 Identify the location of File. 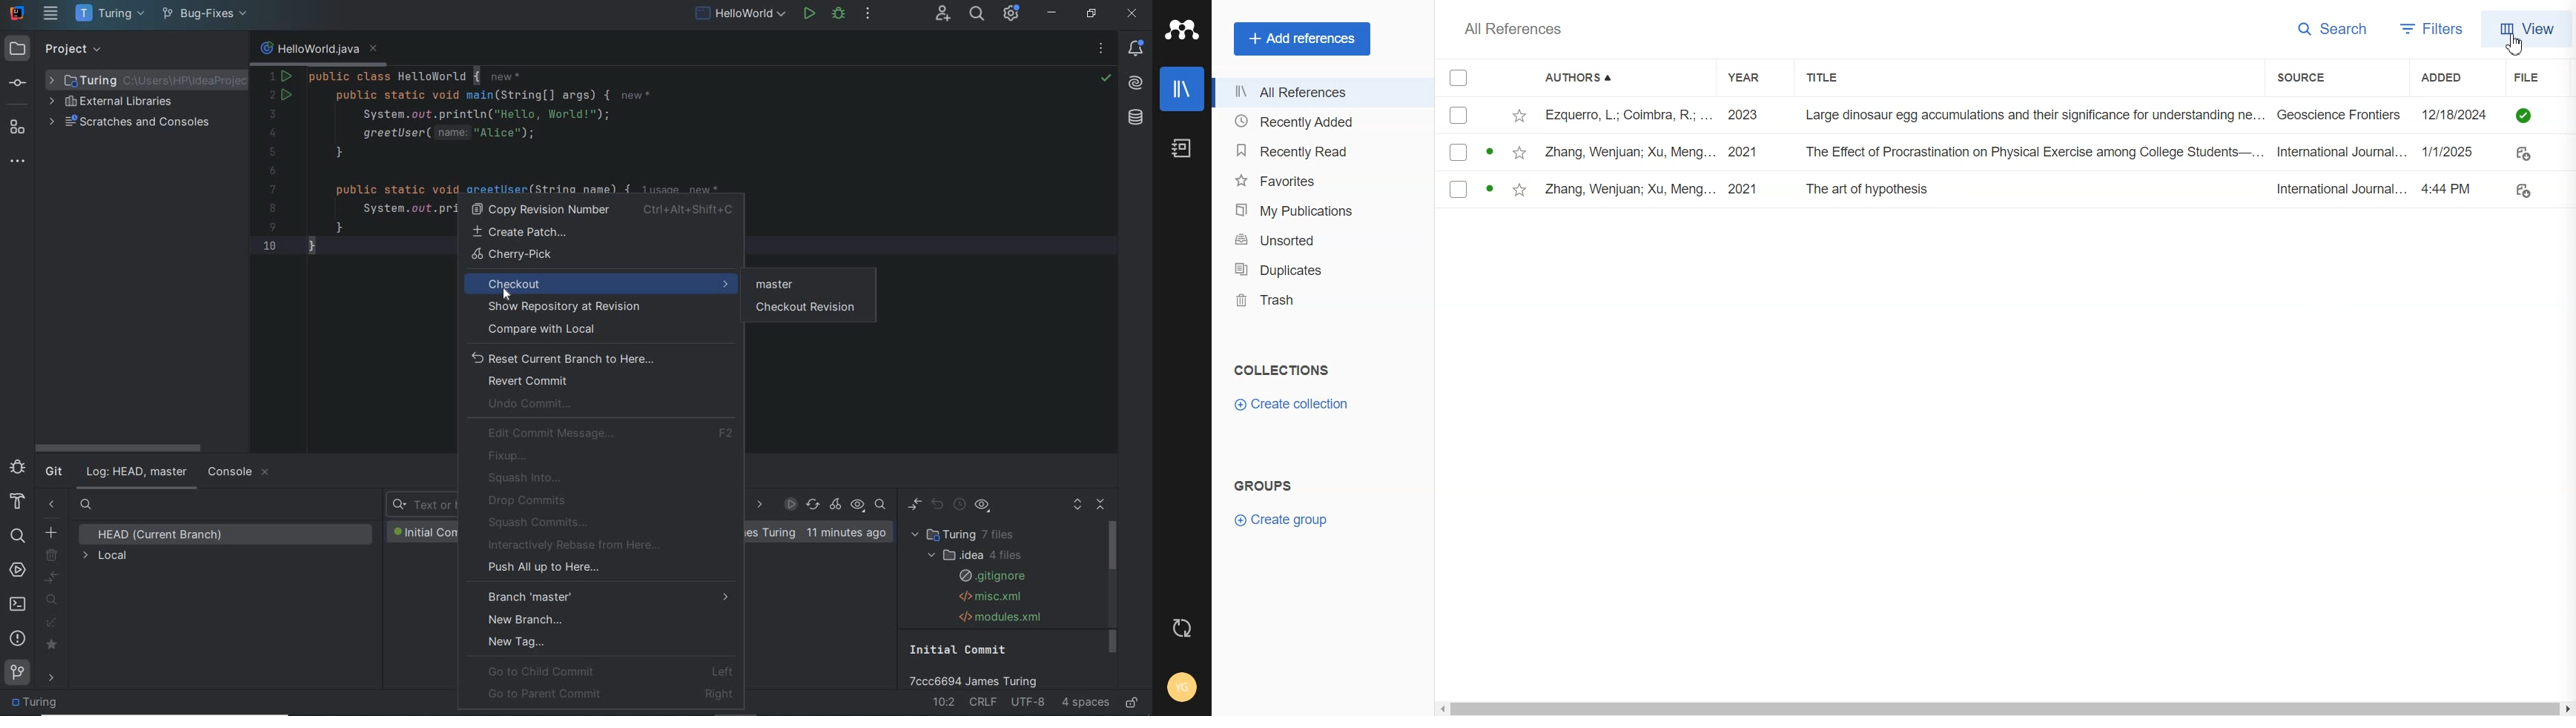
(2536, 77).